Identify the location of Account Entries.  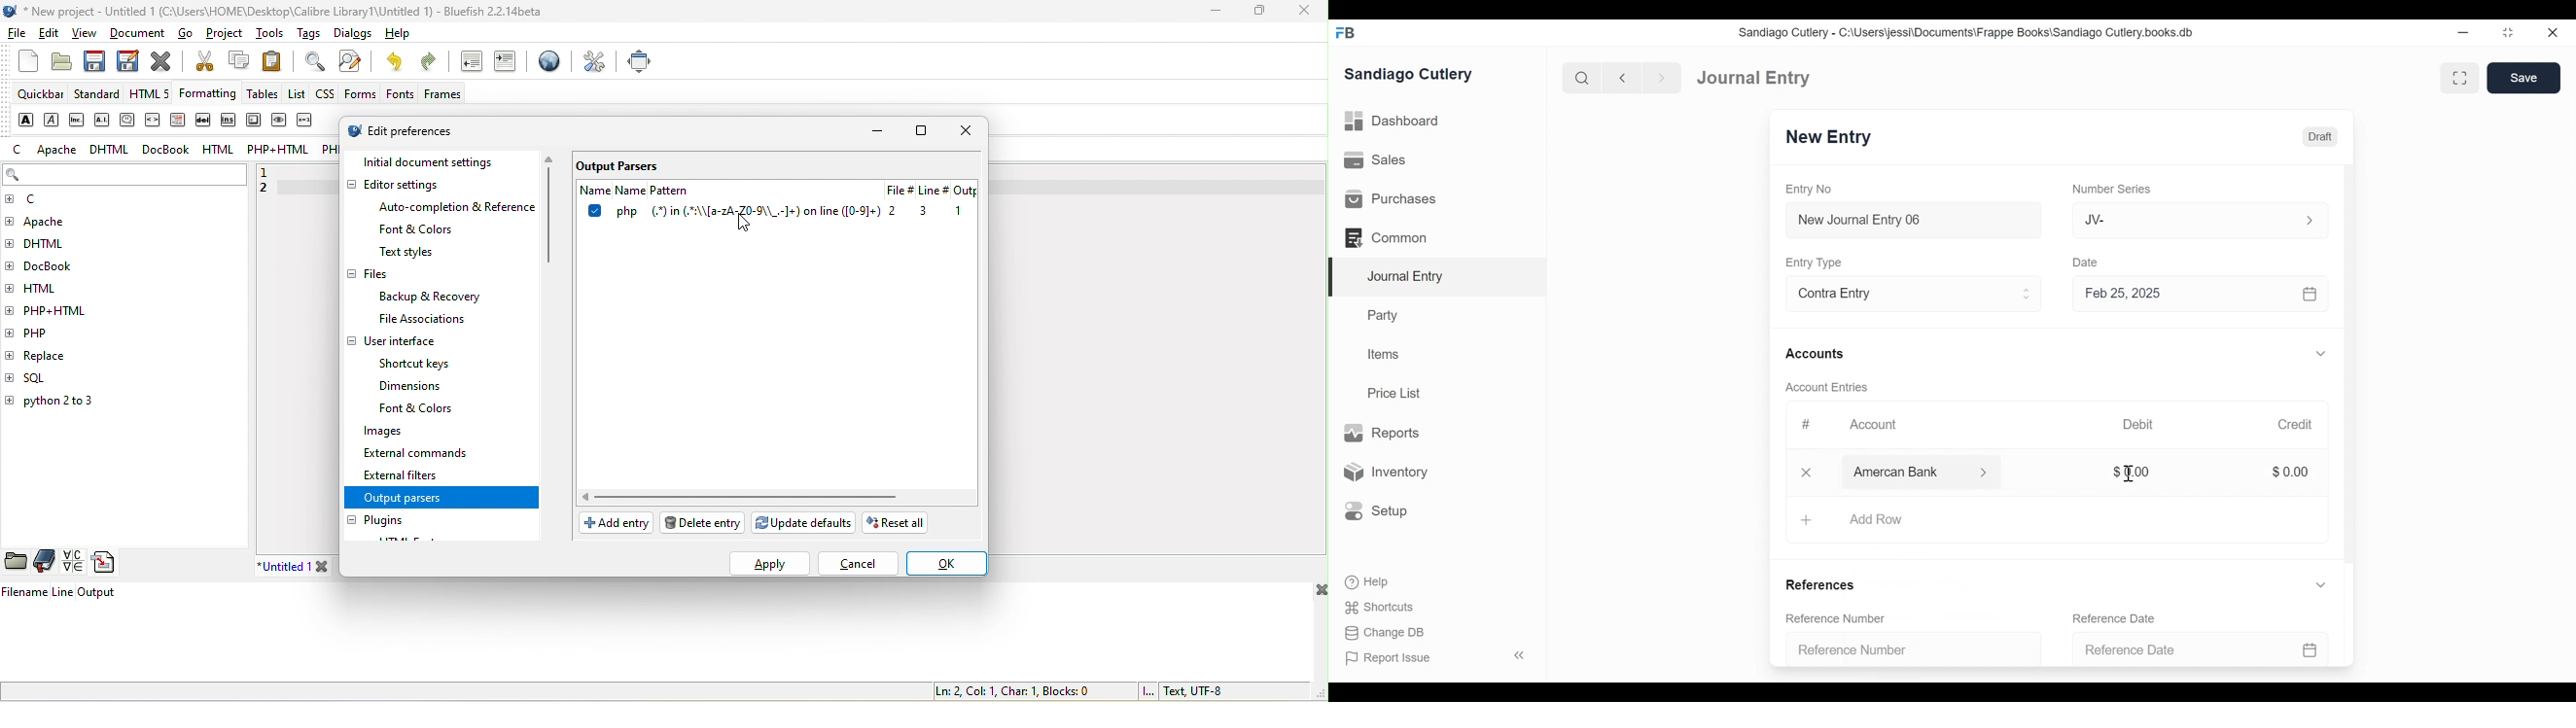
(1830, 387).